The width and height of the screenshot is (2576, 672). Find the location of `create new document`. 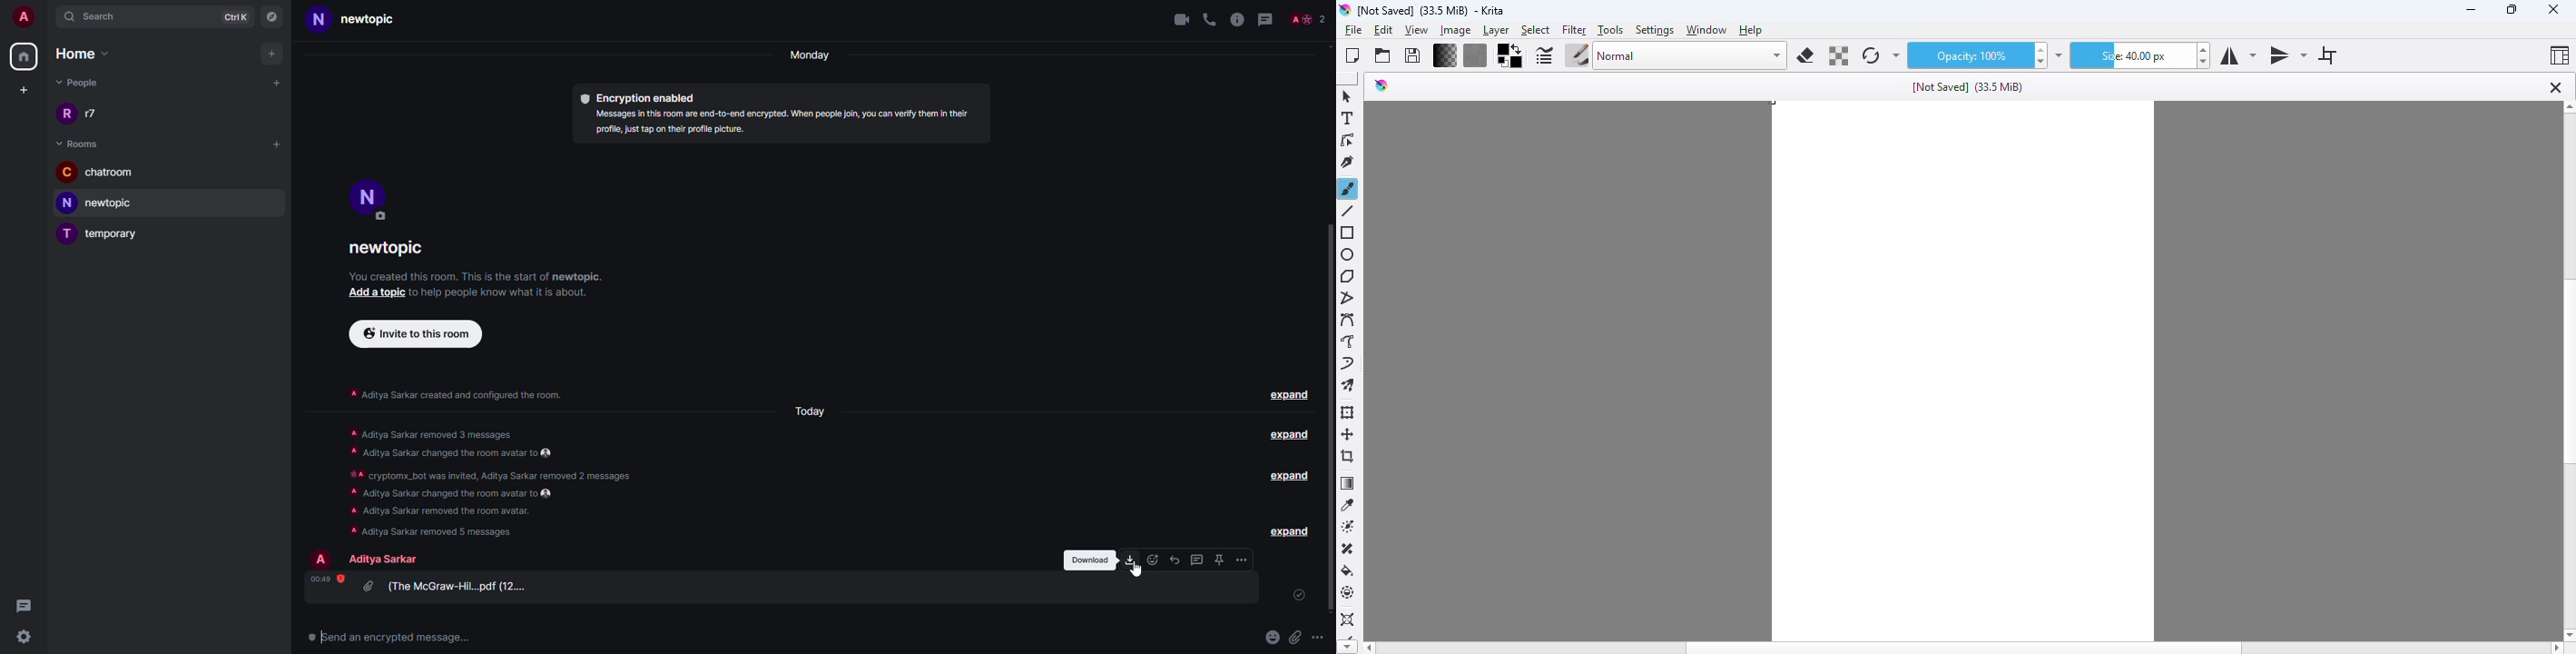

create new document is located at coordinates (1352, 55).